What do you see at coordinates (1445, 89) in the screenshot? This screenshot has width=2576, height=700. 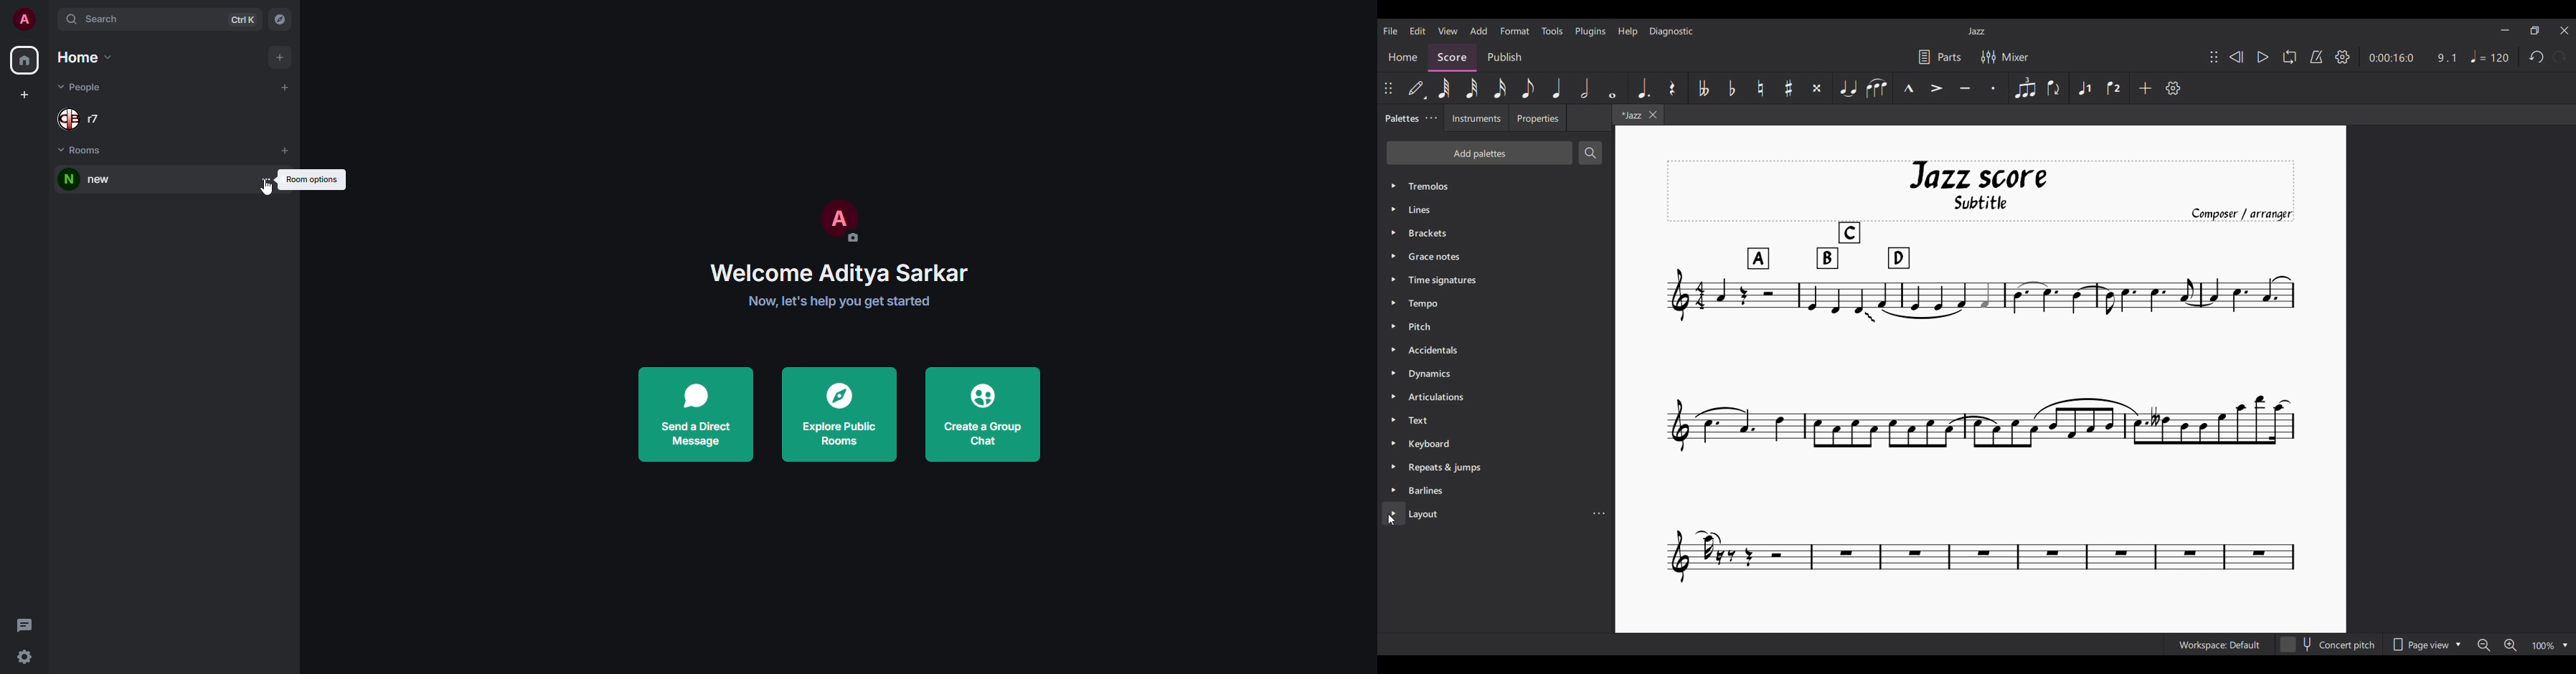 I see `64th note` at bounding box center [1445, 89].